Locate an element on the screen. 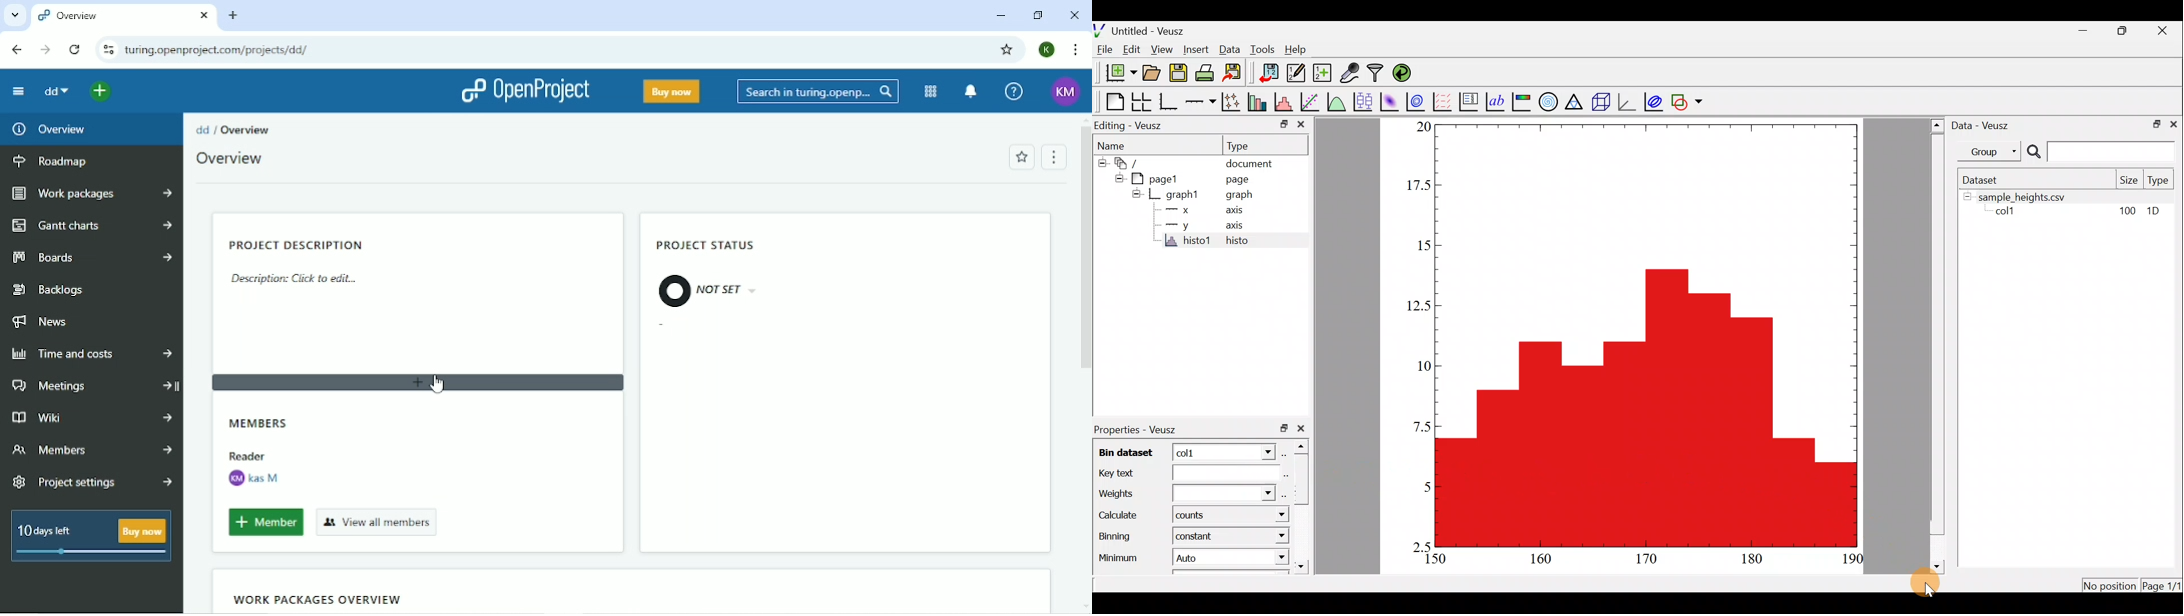 The width and height of the screenshot is (2184, 616). 2.5 is located at coordinates (1422, 545).